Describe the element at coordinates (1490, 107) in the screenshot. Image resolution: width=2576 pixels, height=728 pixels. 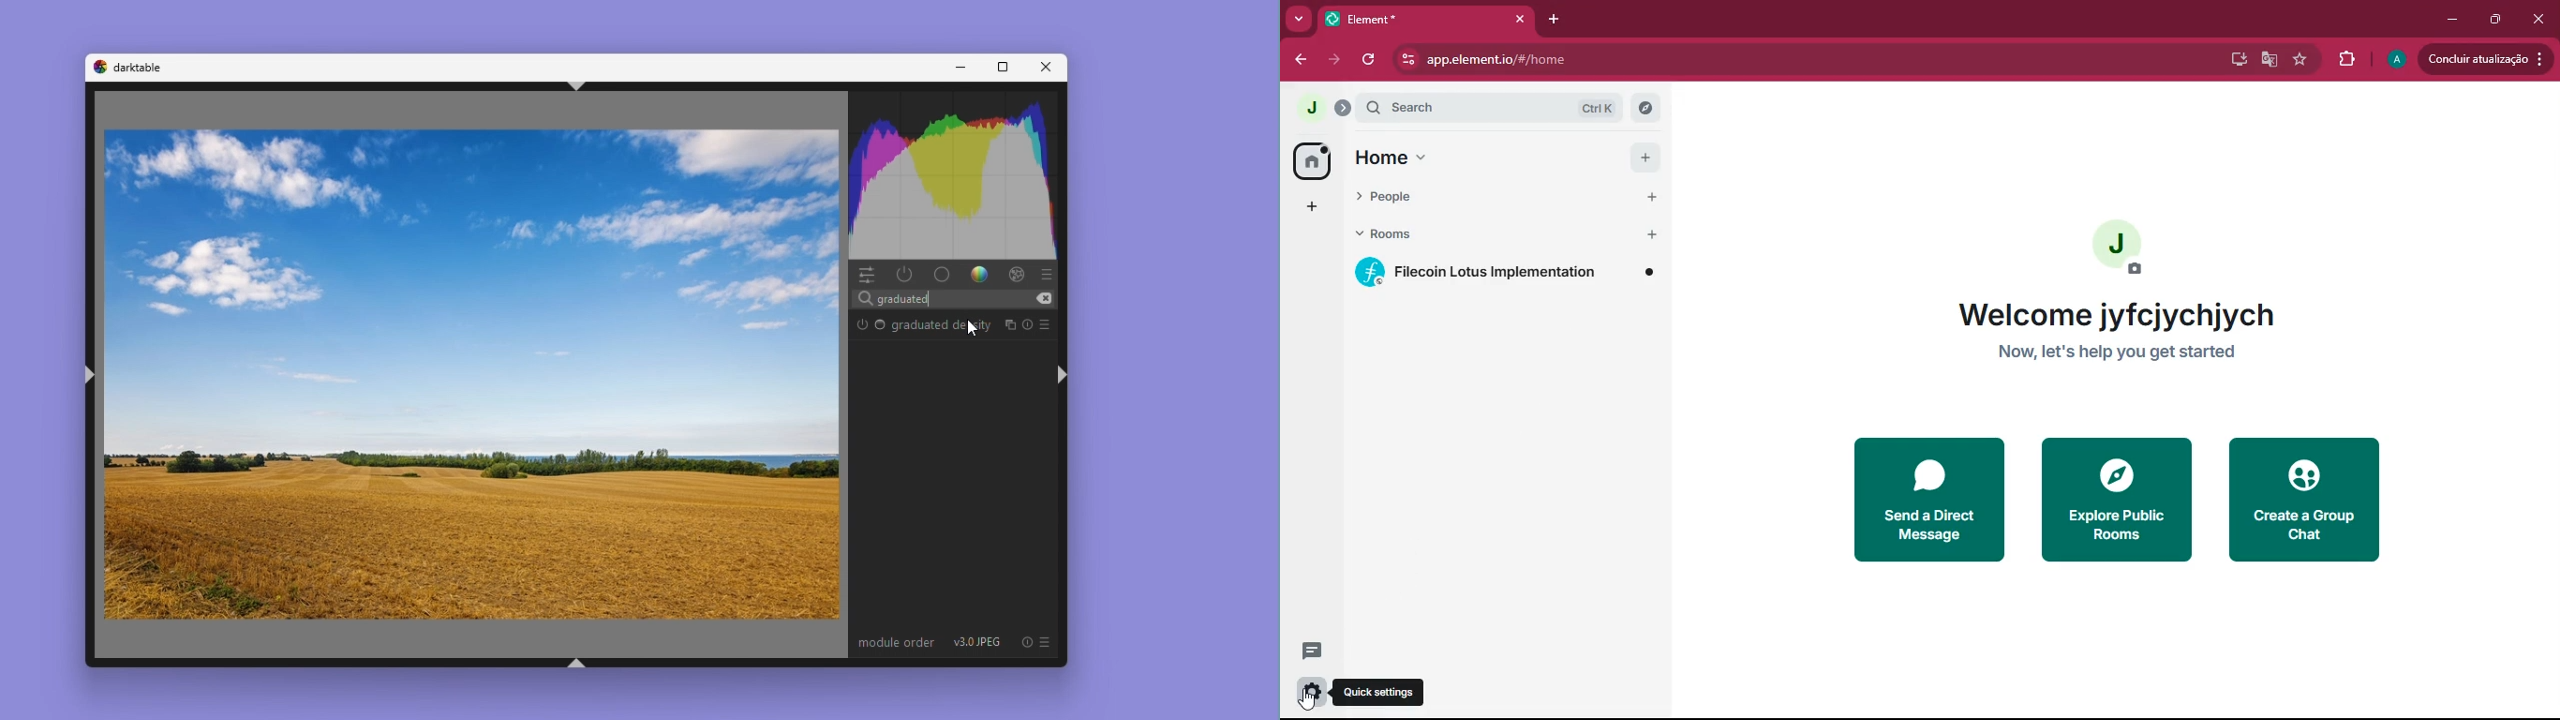
I see `search` at that location.